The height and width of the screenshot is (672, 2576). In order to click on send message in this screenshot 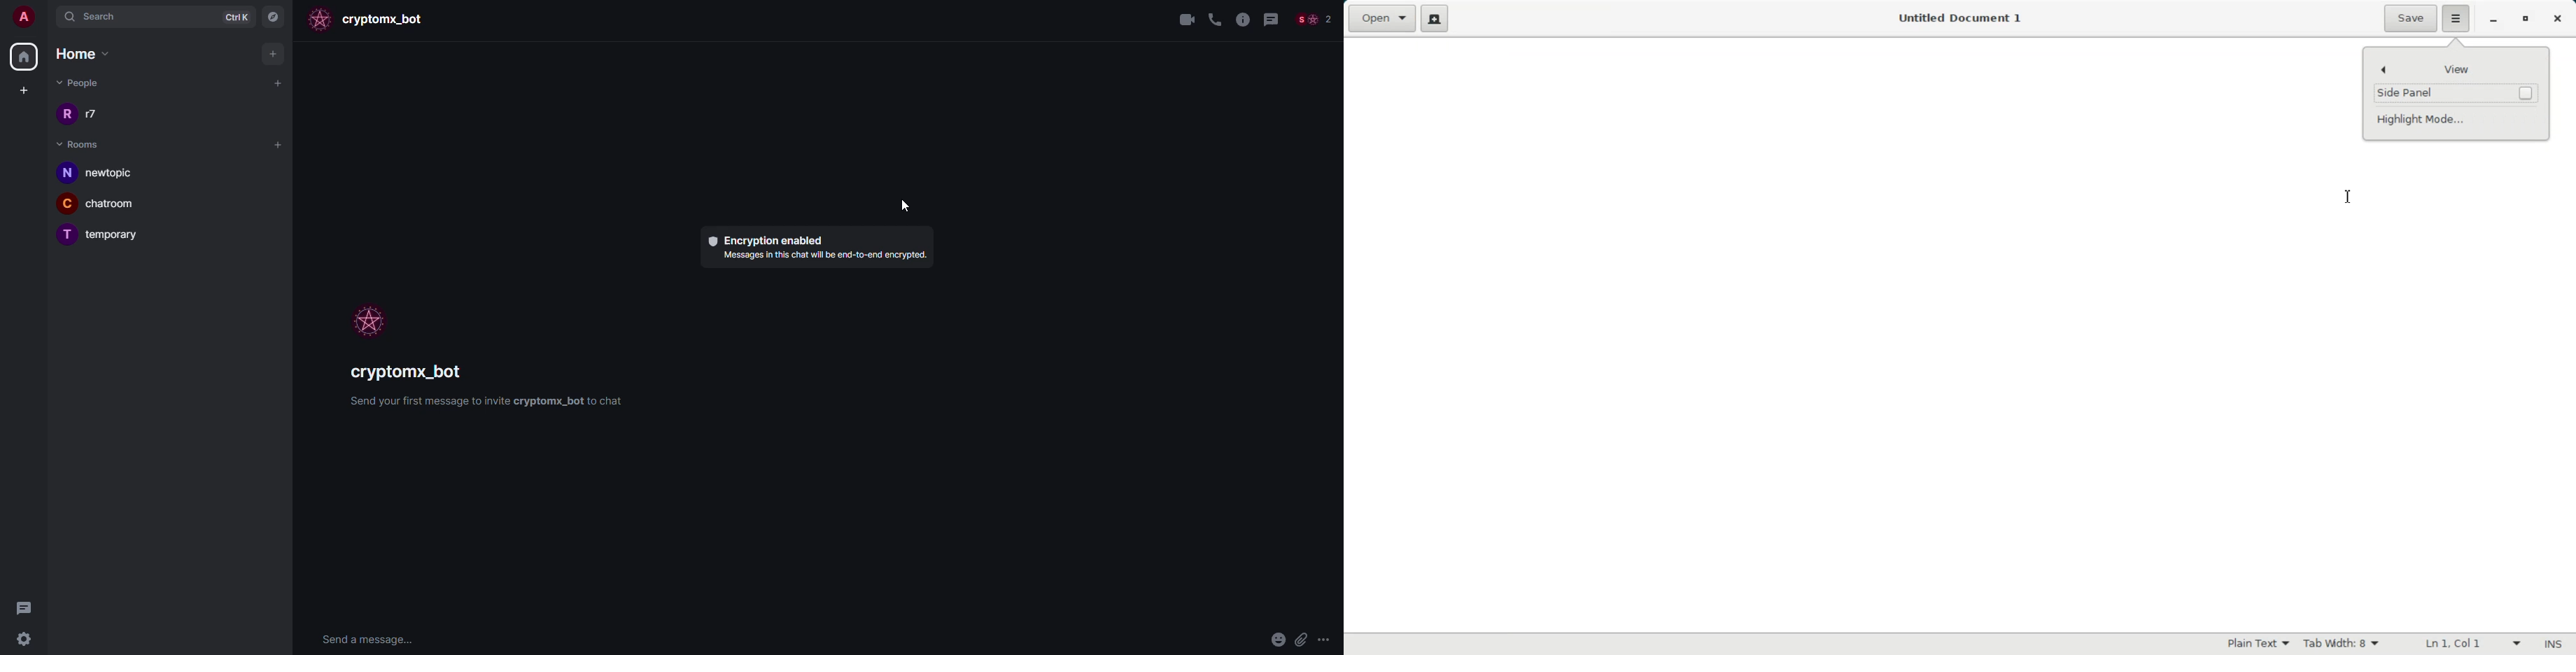, I will do `click(369, 639)`.